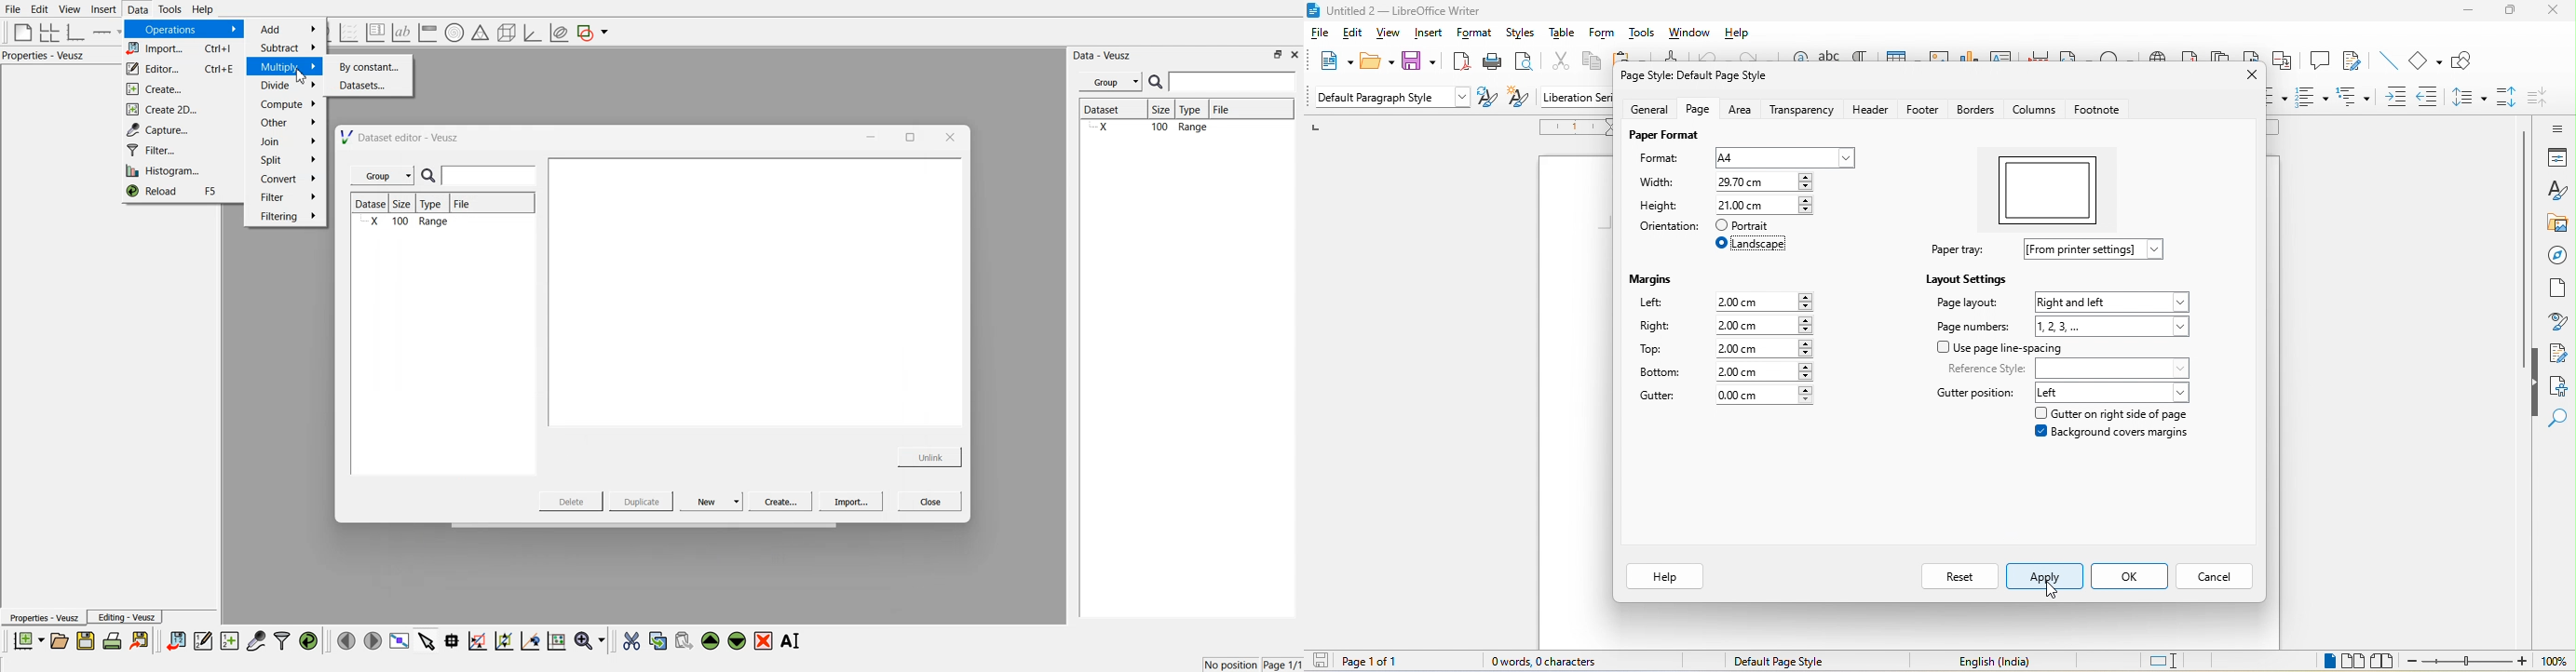  Describe the element at coordinates (2170, 660) in the screenshot. I see `standard selection` at that location.